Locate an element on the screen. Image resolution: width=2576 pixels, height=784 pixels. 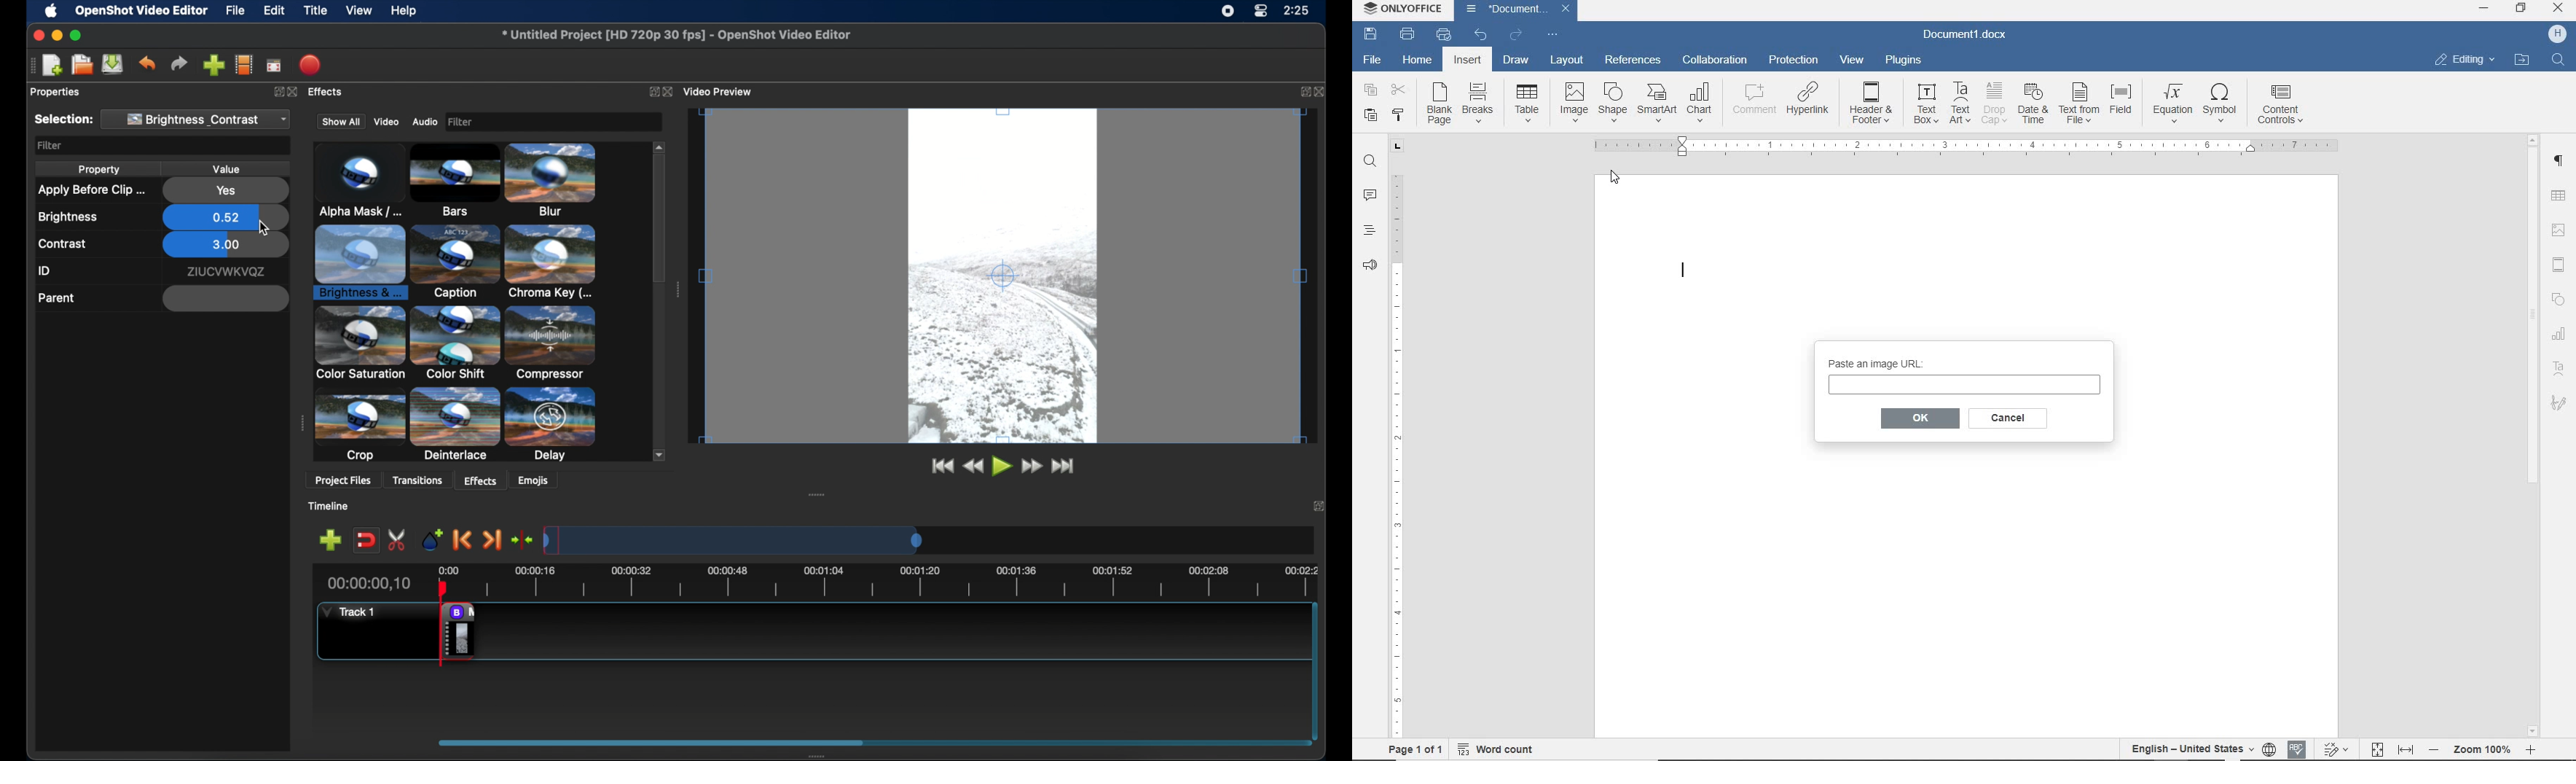
jump to  start is located at coordinates (942, 467).